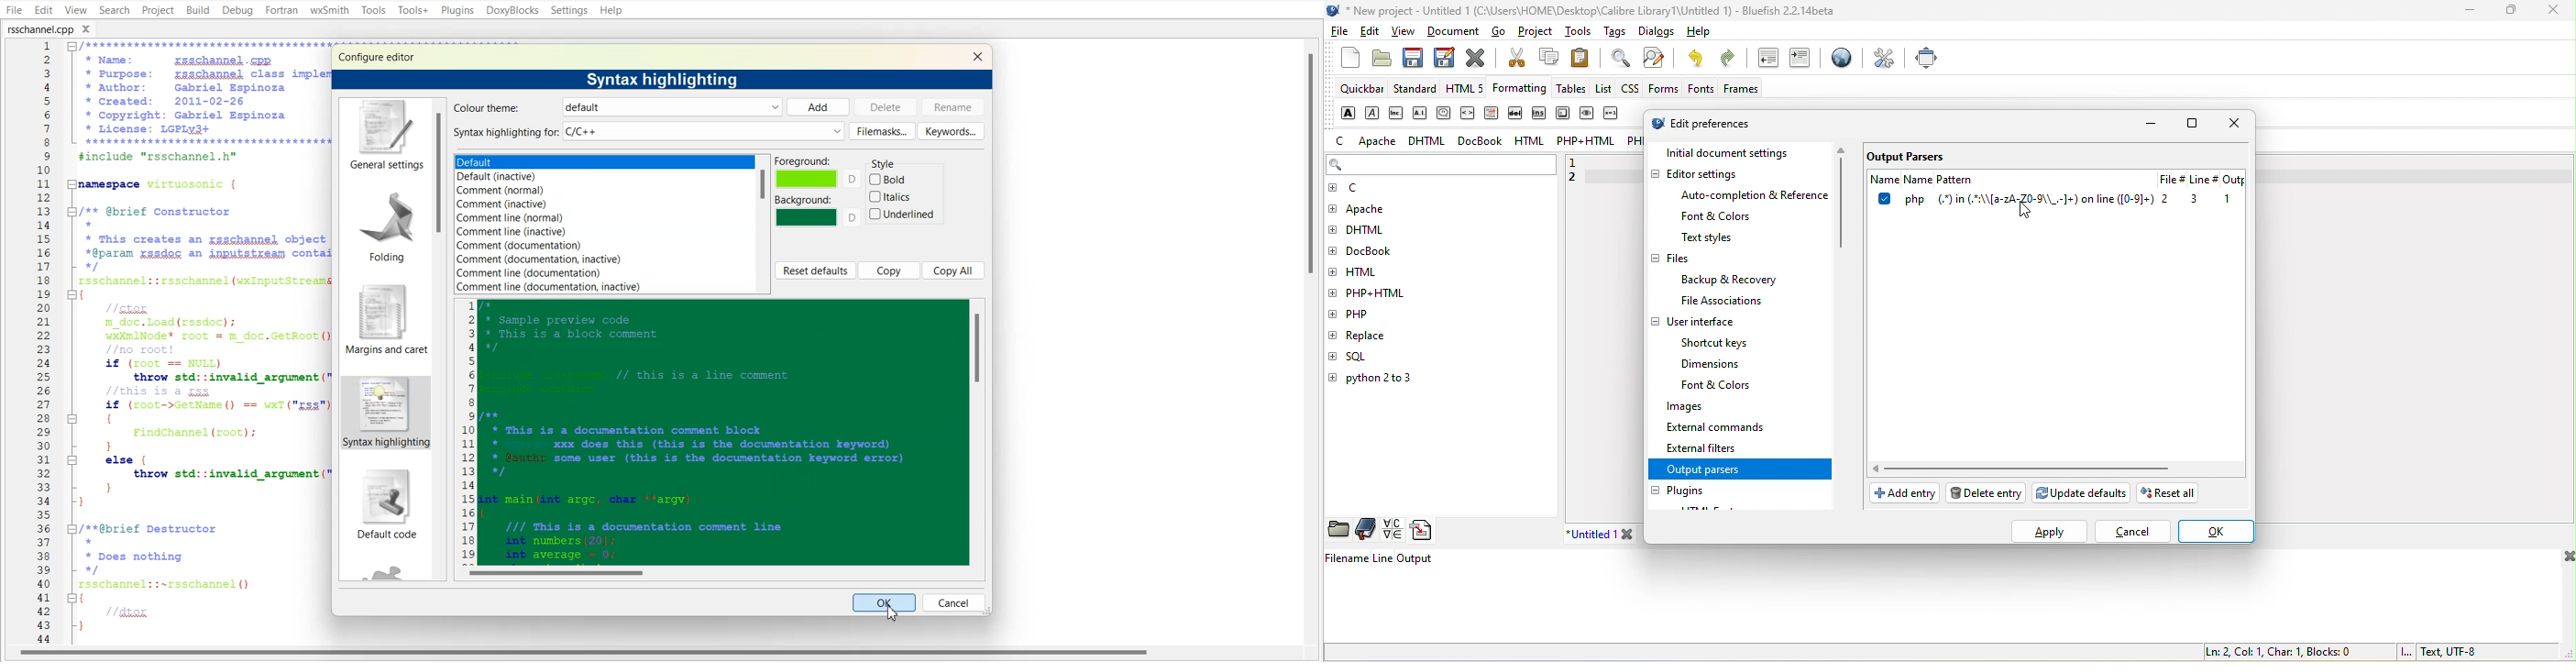 This screenshot has height=672, width=2576. What do you see at coordinates (612, 10) in the screenshot?
I see `Help` at bounding box center [612, 10].